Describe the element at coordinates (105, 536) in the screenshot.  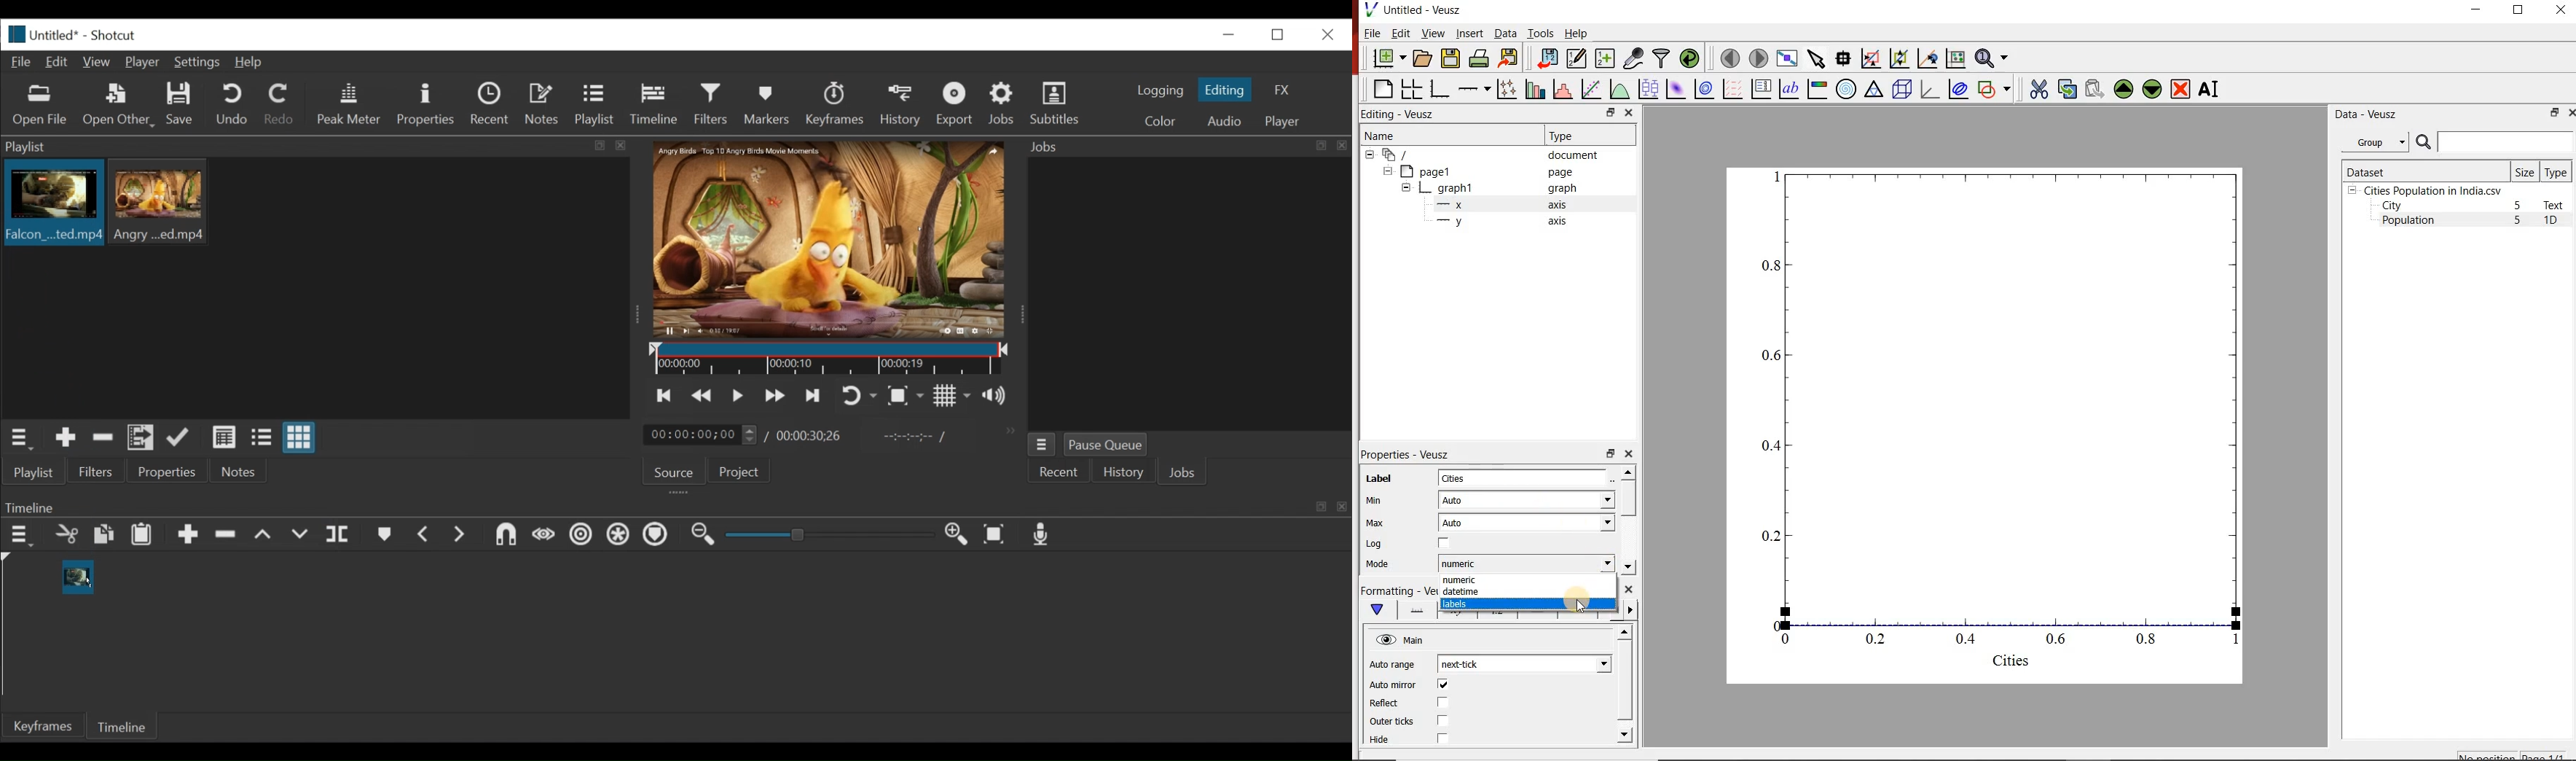
I see `copy` at that location.